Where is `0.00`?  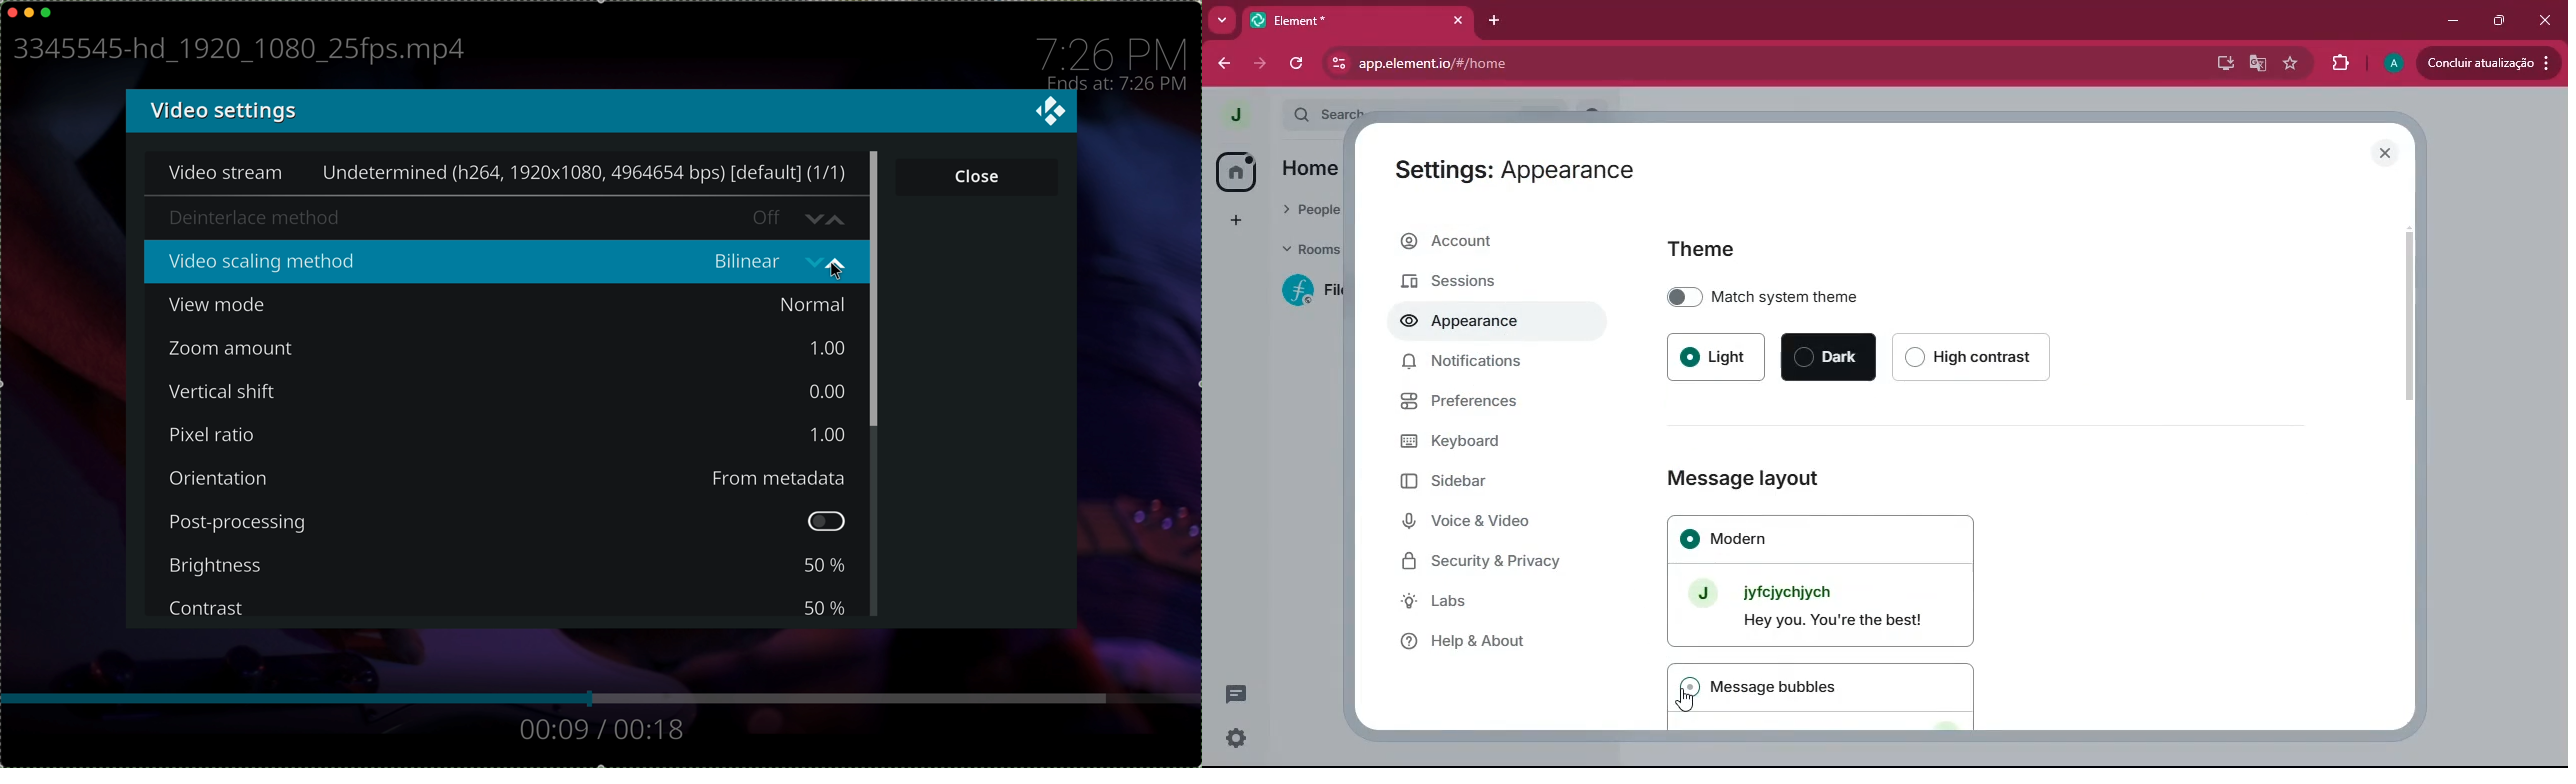
0.00 is located at coordinates (826, 389).